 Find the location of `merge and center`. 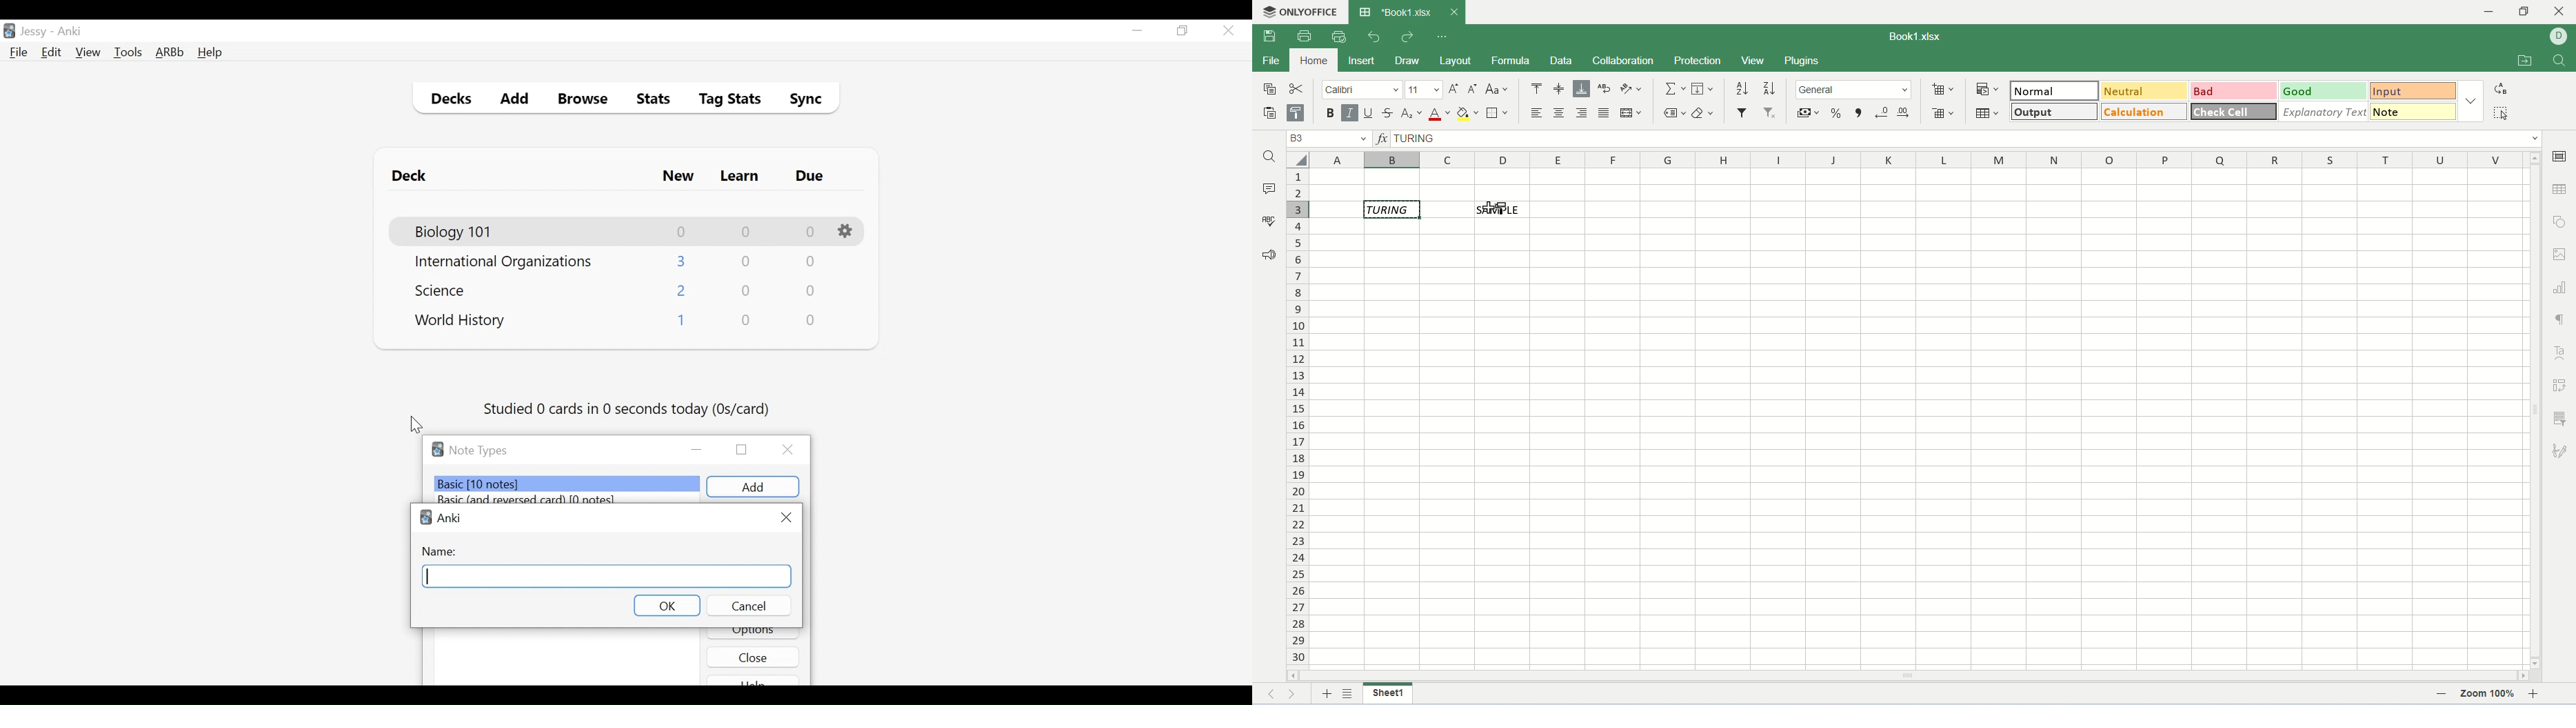

merge and center is located at coordinates (1630, 112).